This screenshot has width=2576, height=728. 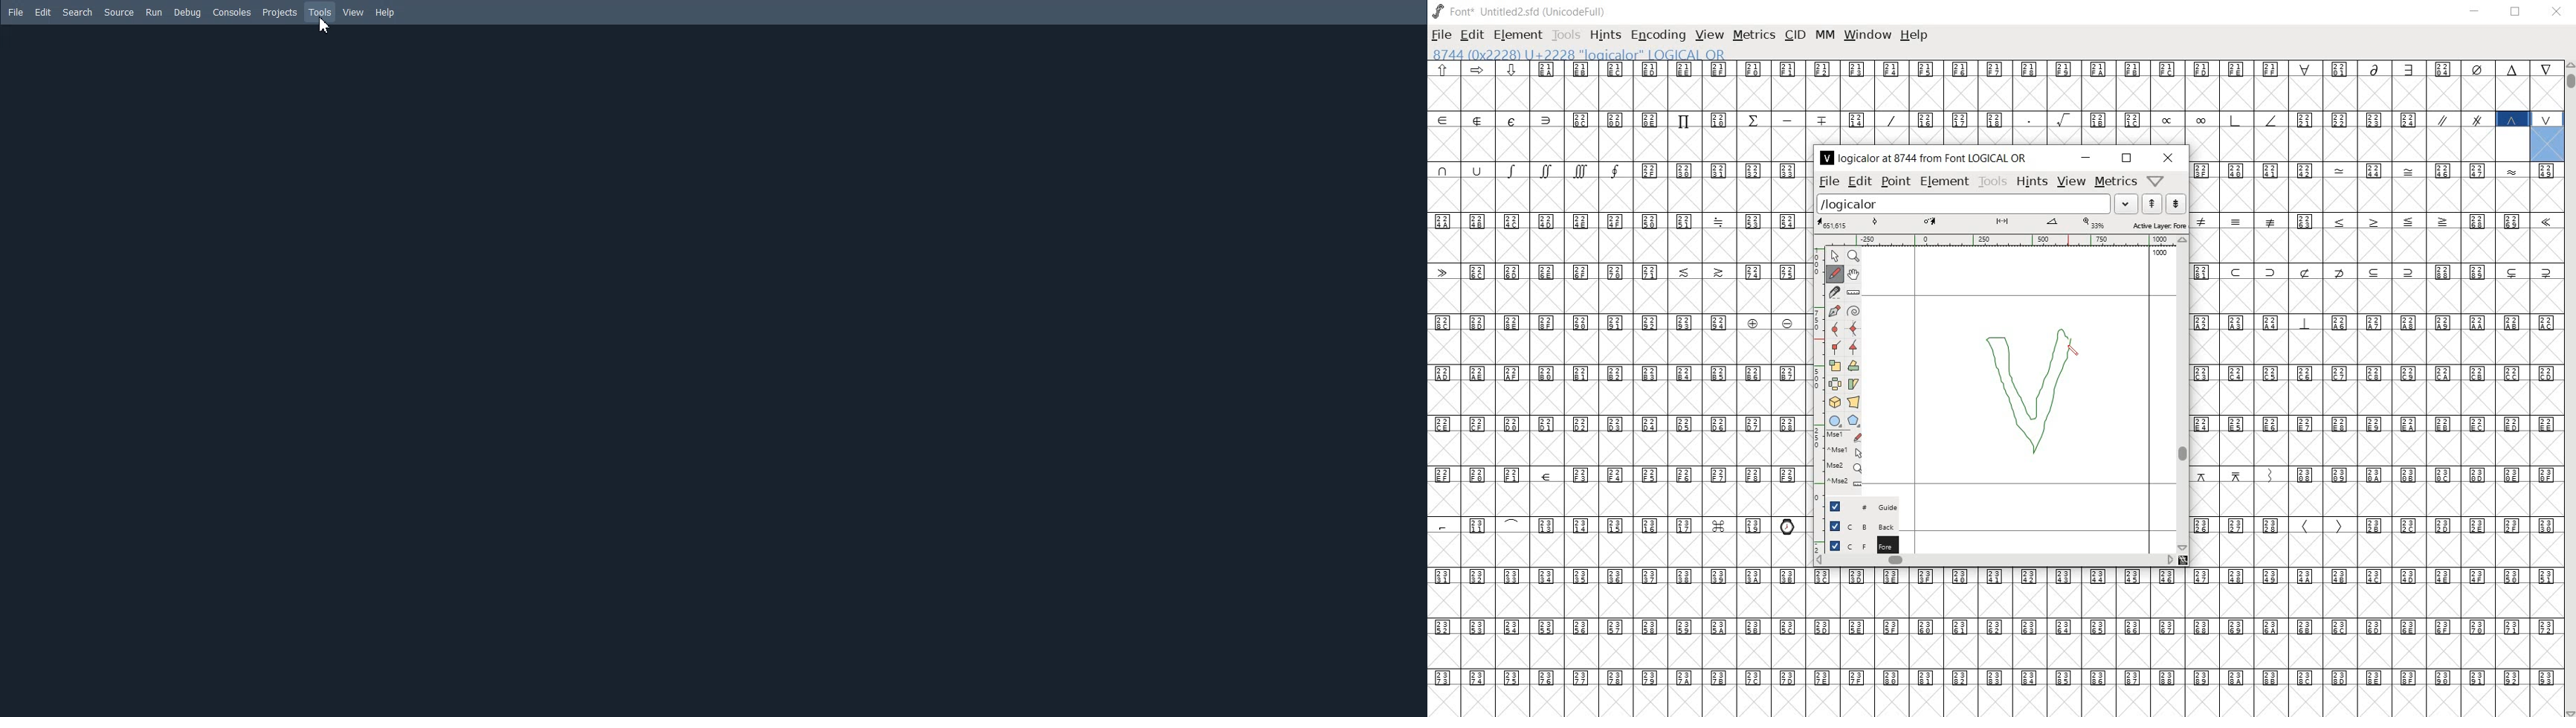 What do you see at coordinates (1834, 256) in the screenshot?
I see `POINTER` at bounding box center [1834, 256].